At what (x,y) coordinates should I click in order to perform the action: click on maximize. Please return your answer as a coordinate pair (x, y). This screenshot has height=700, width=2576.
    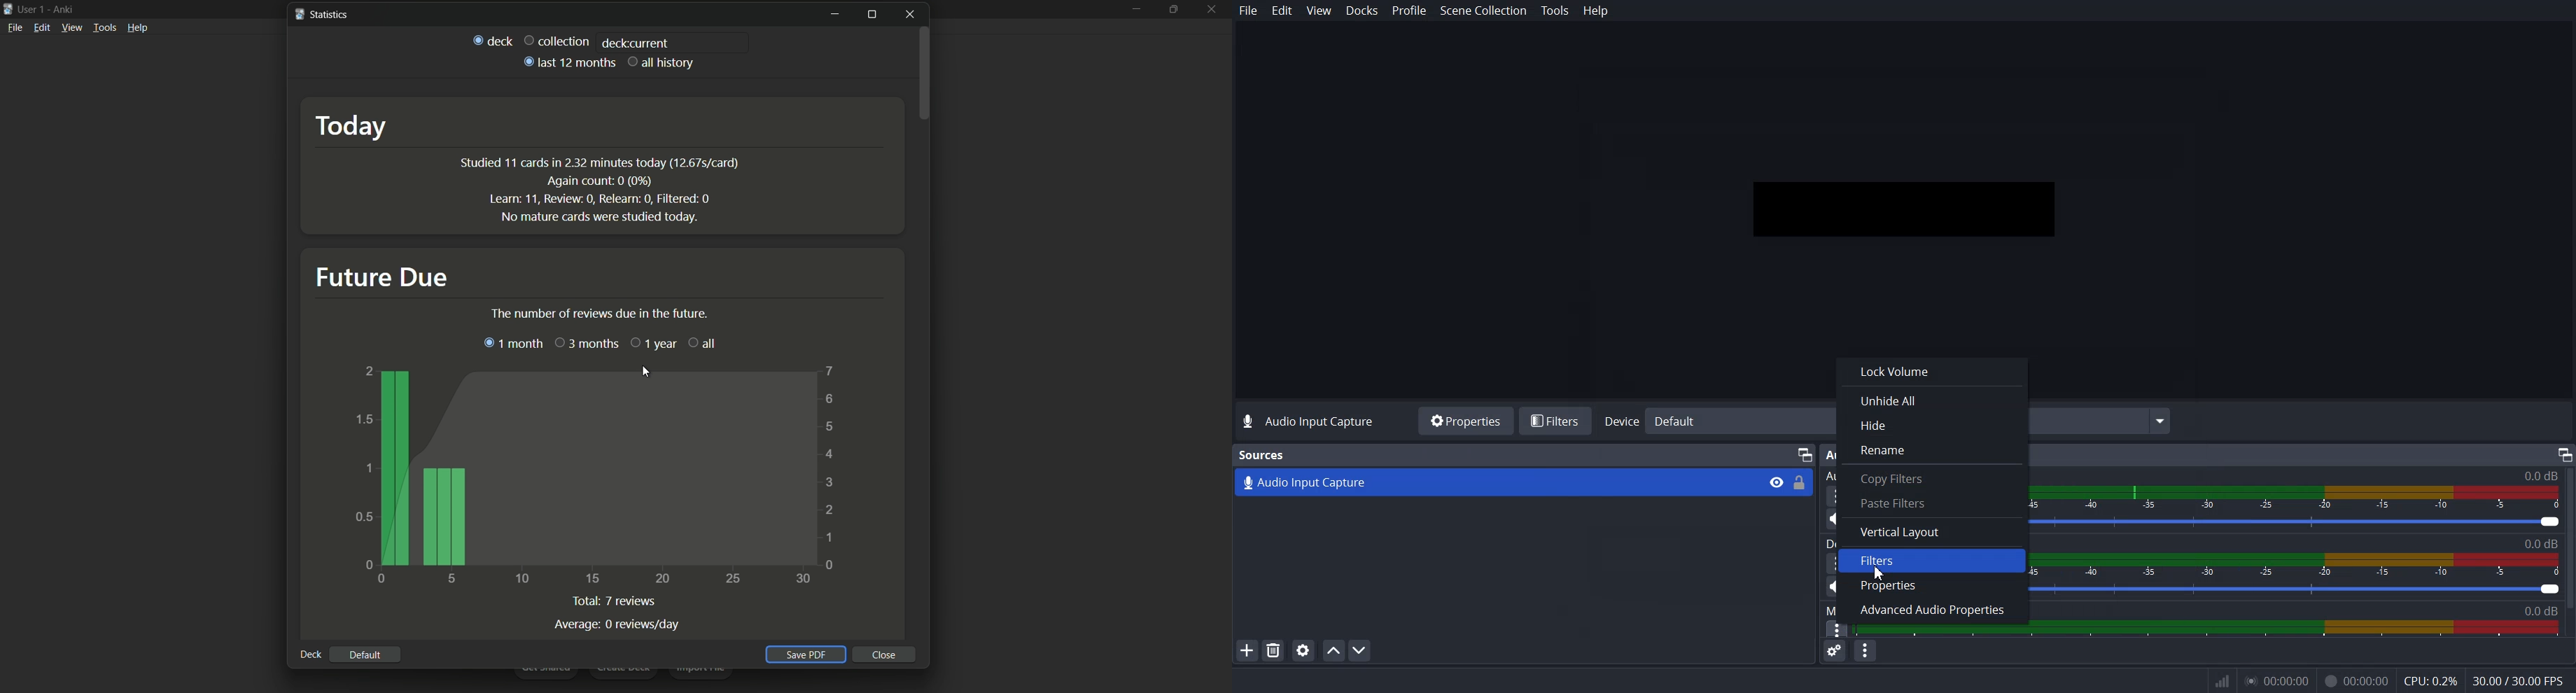
    Looking at the image, I should click on (1175, 9).